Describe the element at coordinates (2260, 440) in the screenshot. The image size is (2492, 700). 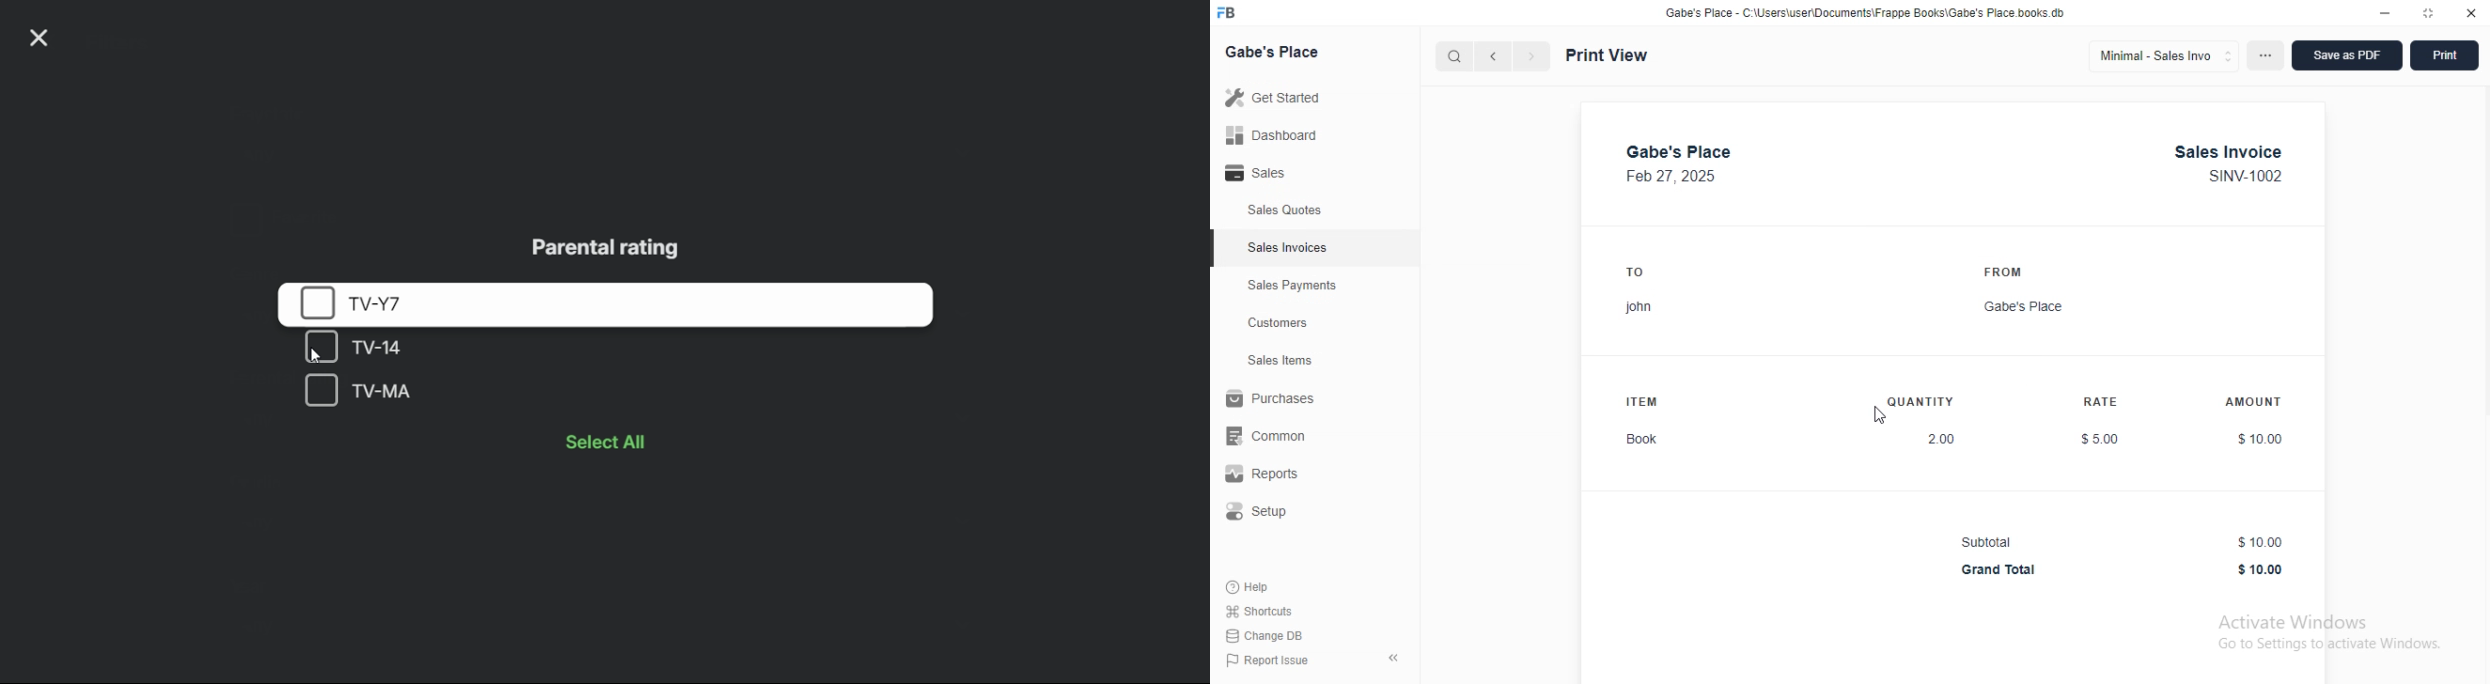
I see `$10.00` at that location.